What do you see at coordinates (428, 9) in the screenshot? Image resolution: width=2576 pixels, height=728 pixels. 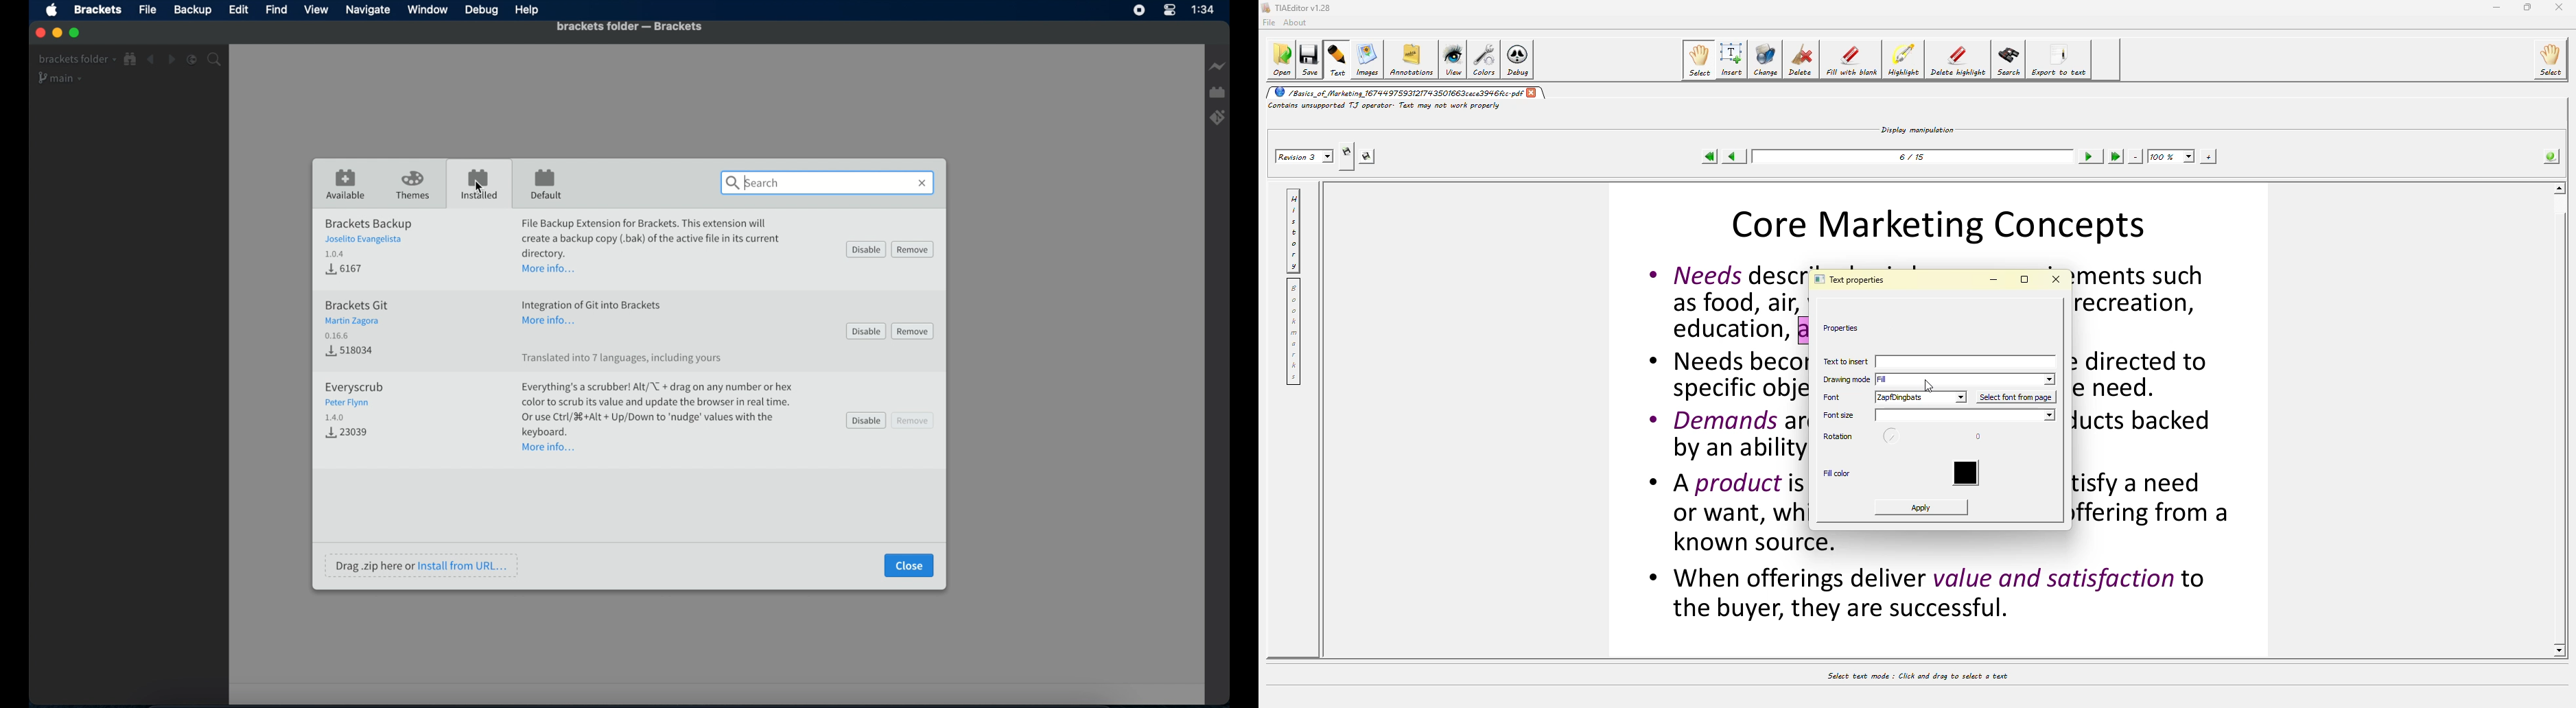 I see `Window` at bounding box center [428, 9].